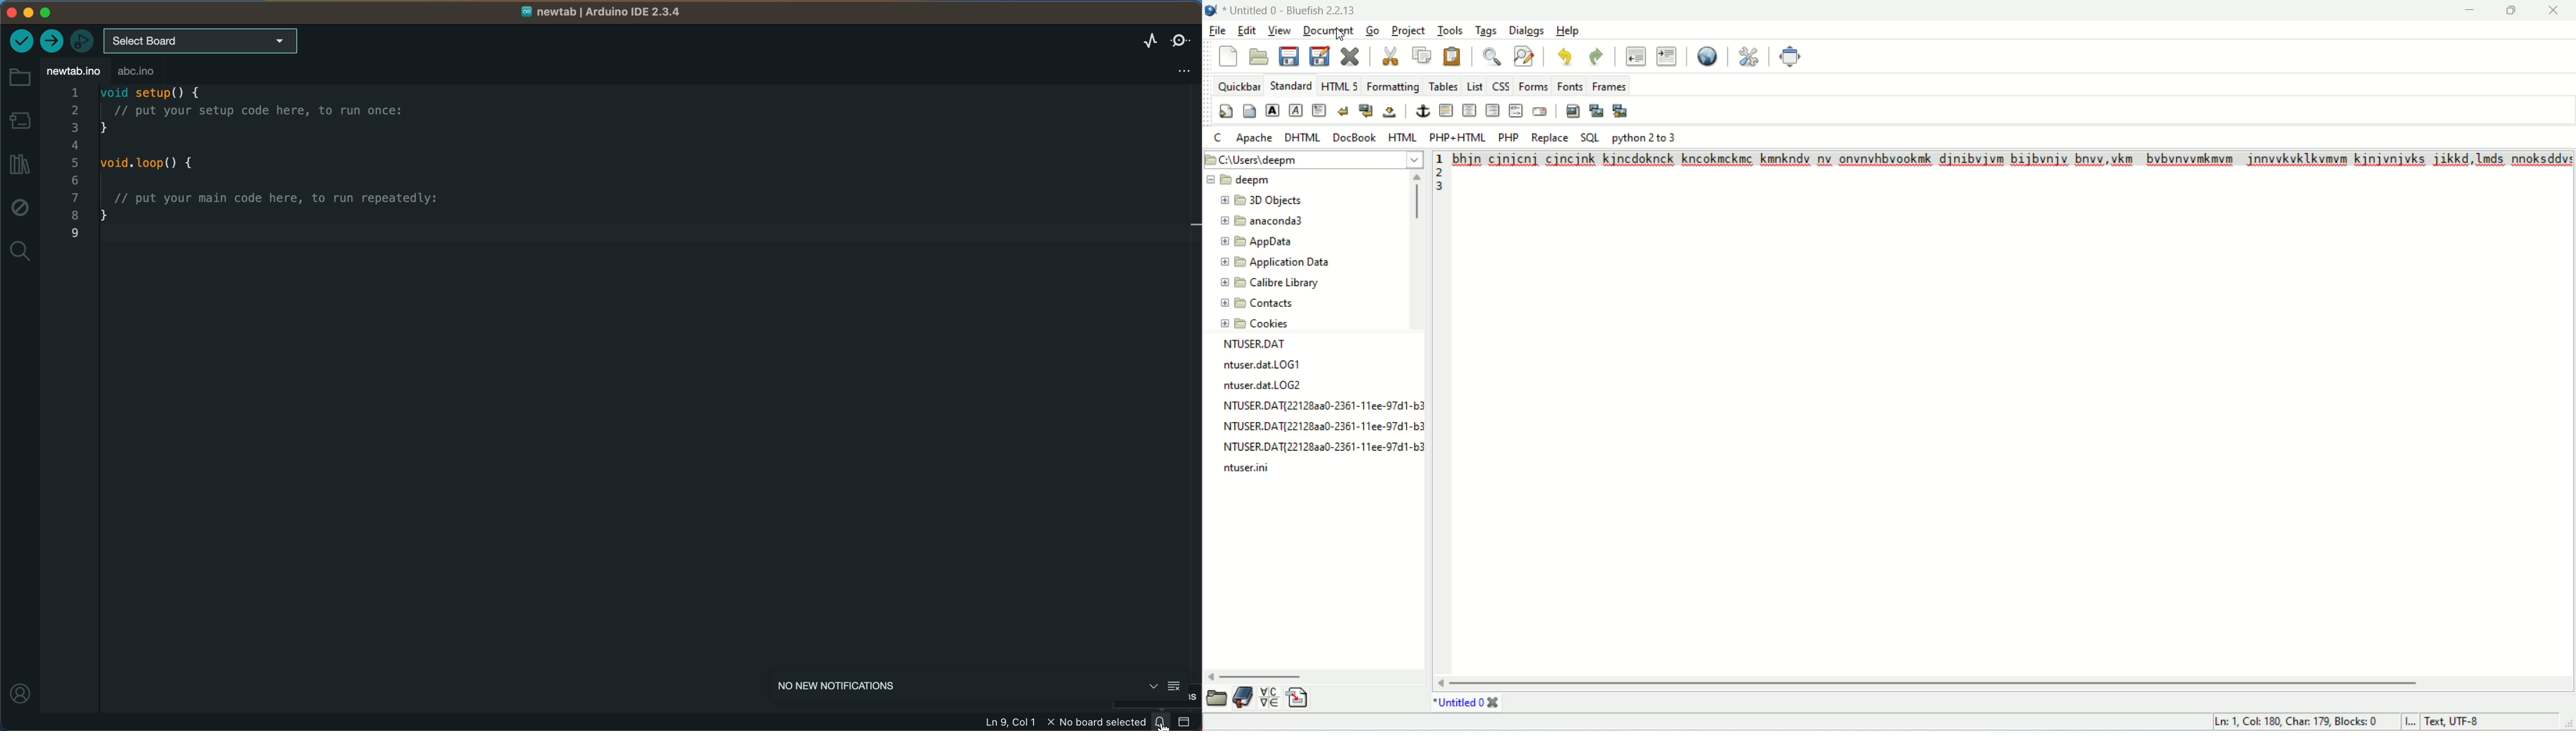 The height and width of the screenshot is (756, 2576). Describe the element at coordinates (1528, 31) in the screenshot. I see `dialogs` at that location.